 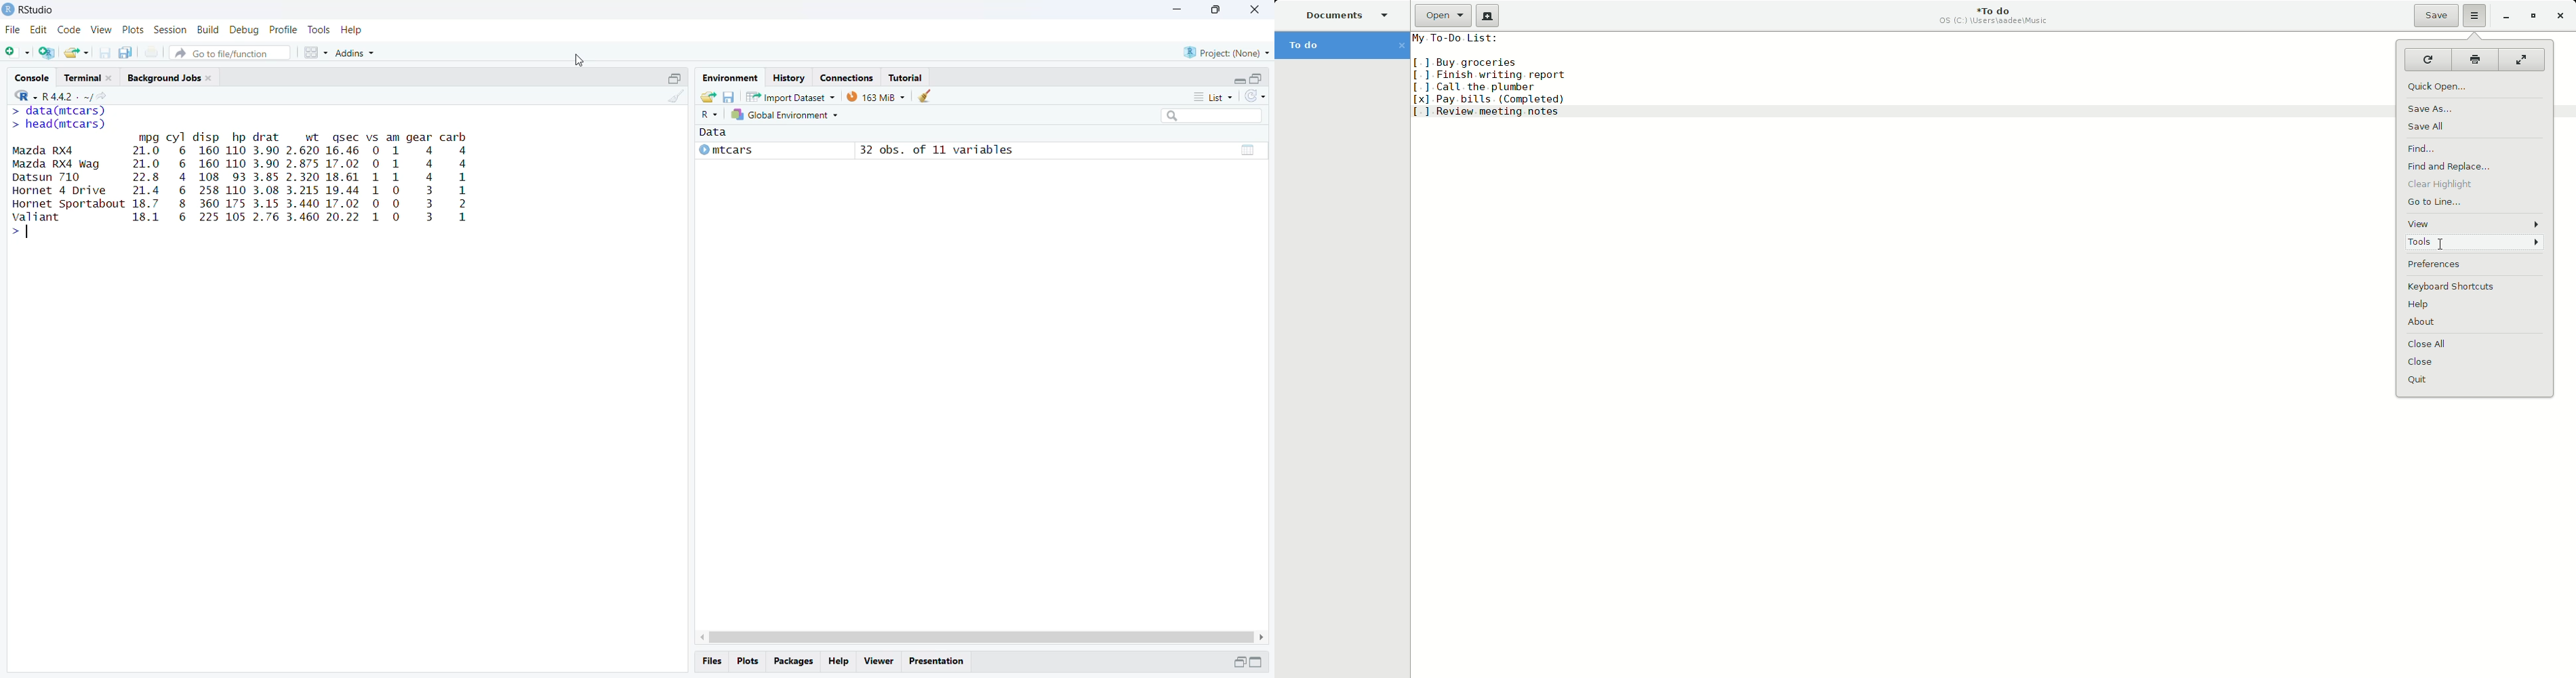 I want to click on Addins, so click(x=356, y=53).